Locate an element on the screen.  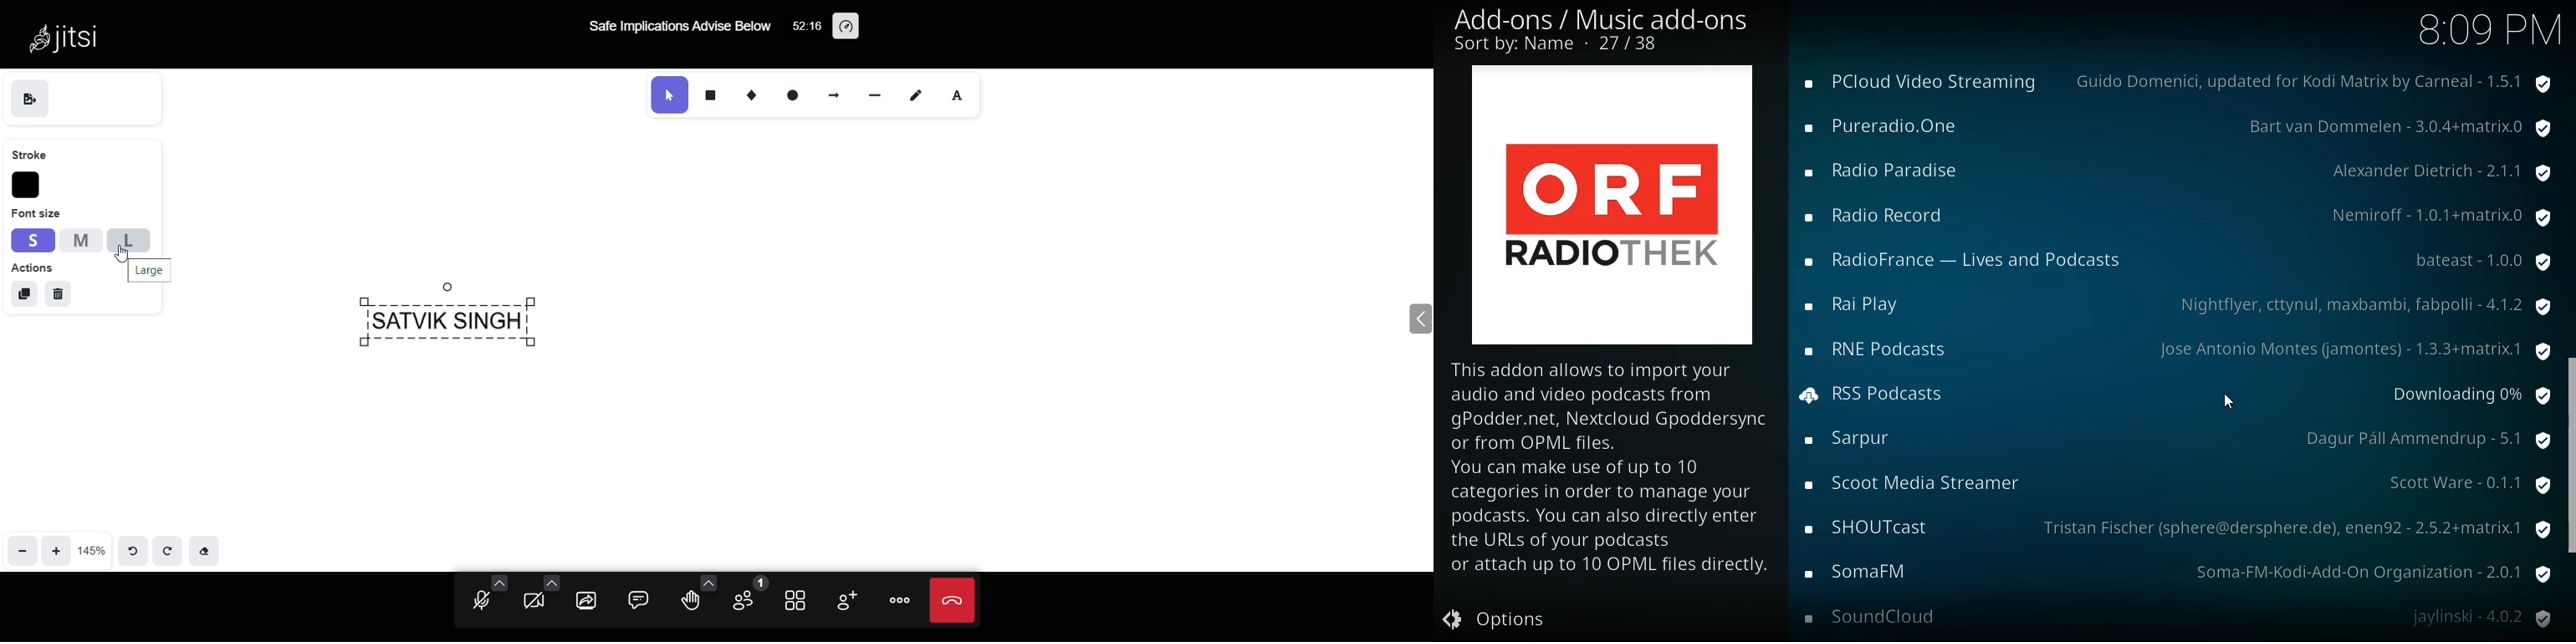
Large is located at coordinates (126, 241).